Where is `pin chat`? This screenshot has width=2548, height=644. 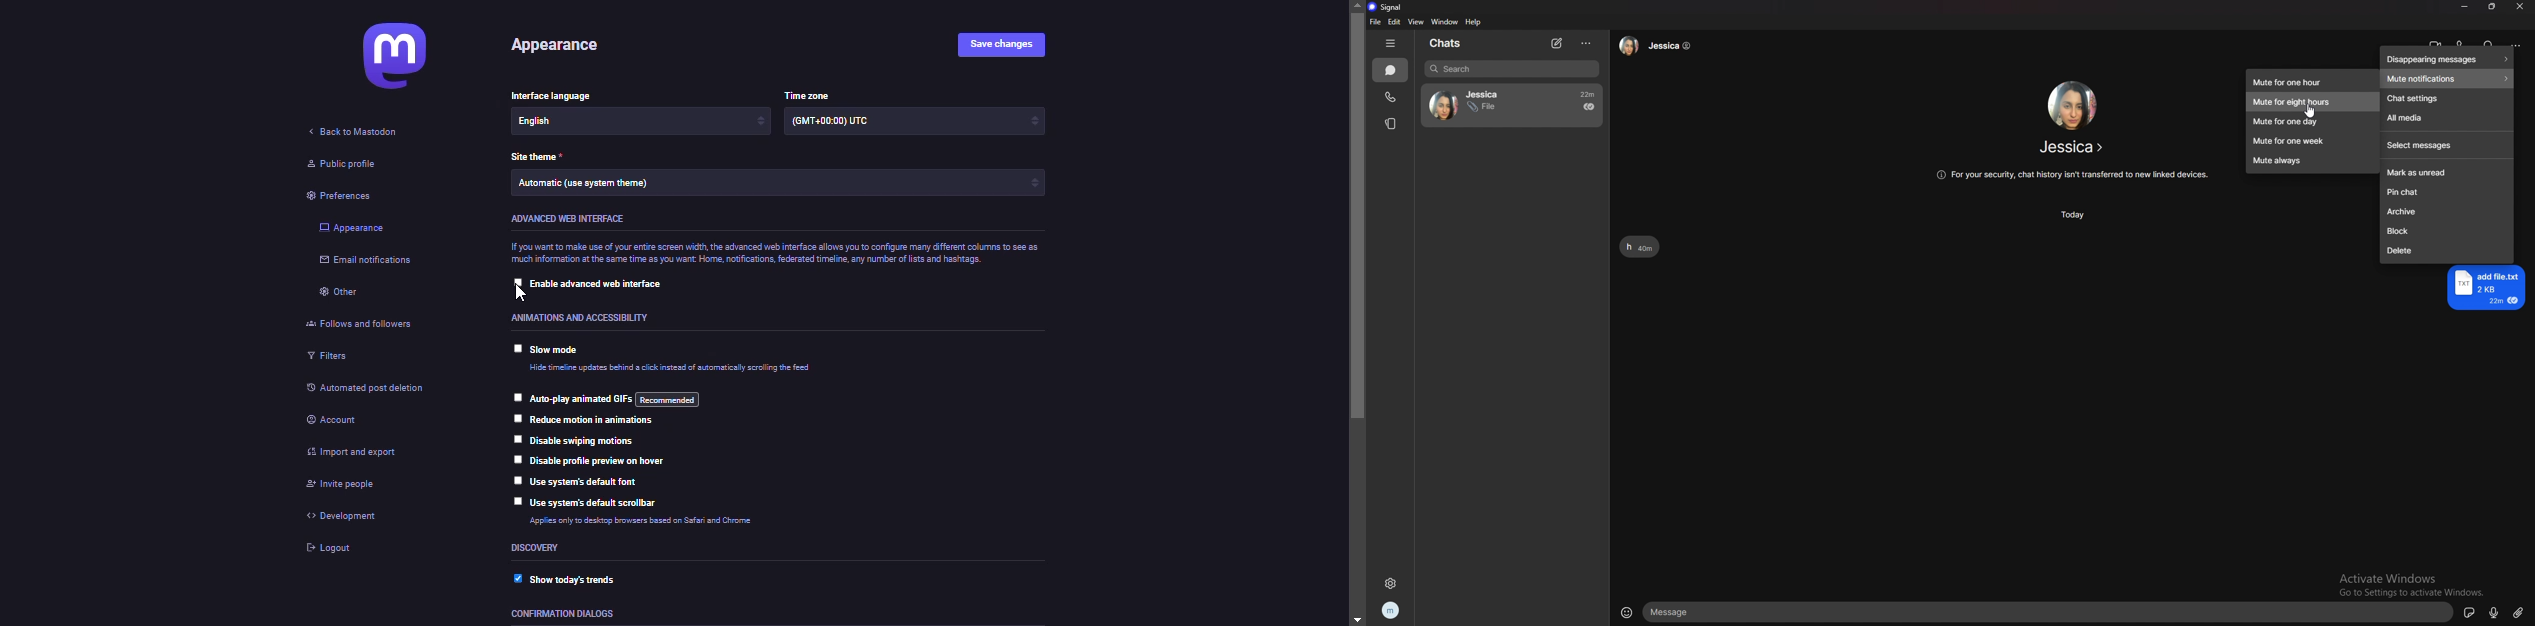 pin chat is located at coordinates (2445, 194).